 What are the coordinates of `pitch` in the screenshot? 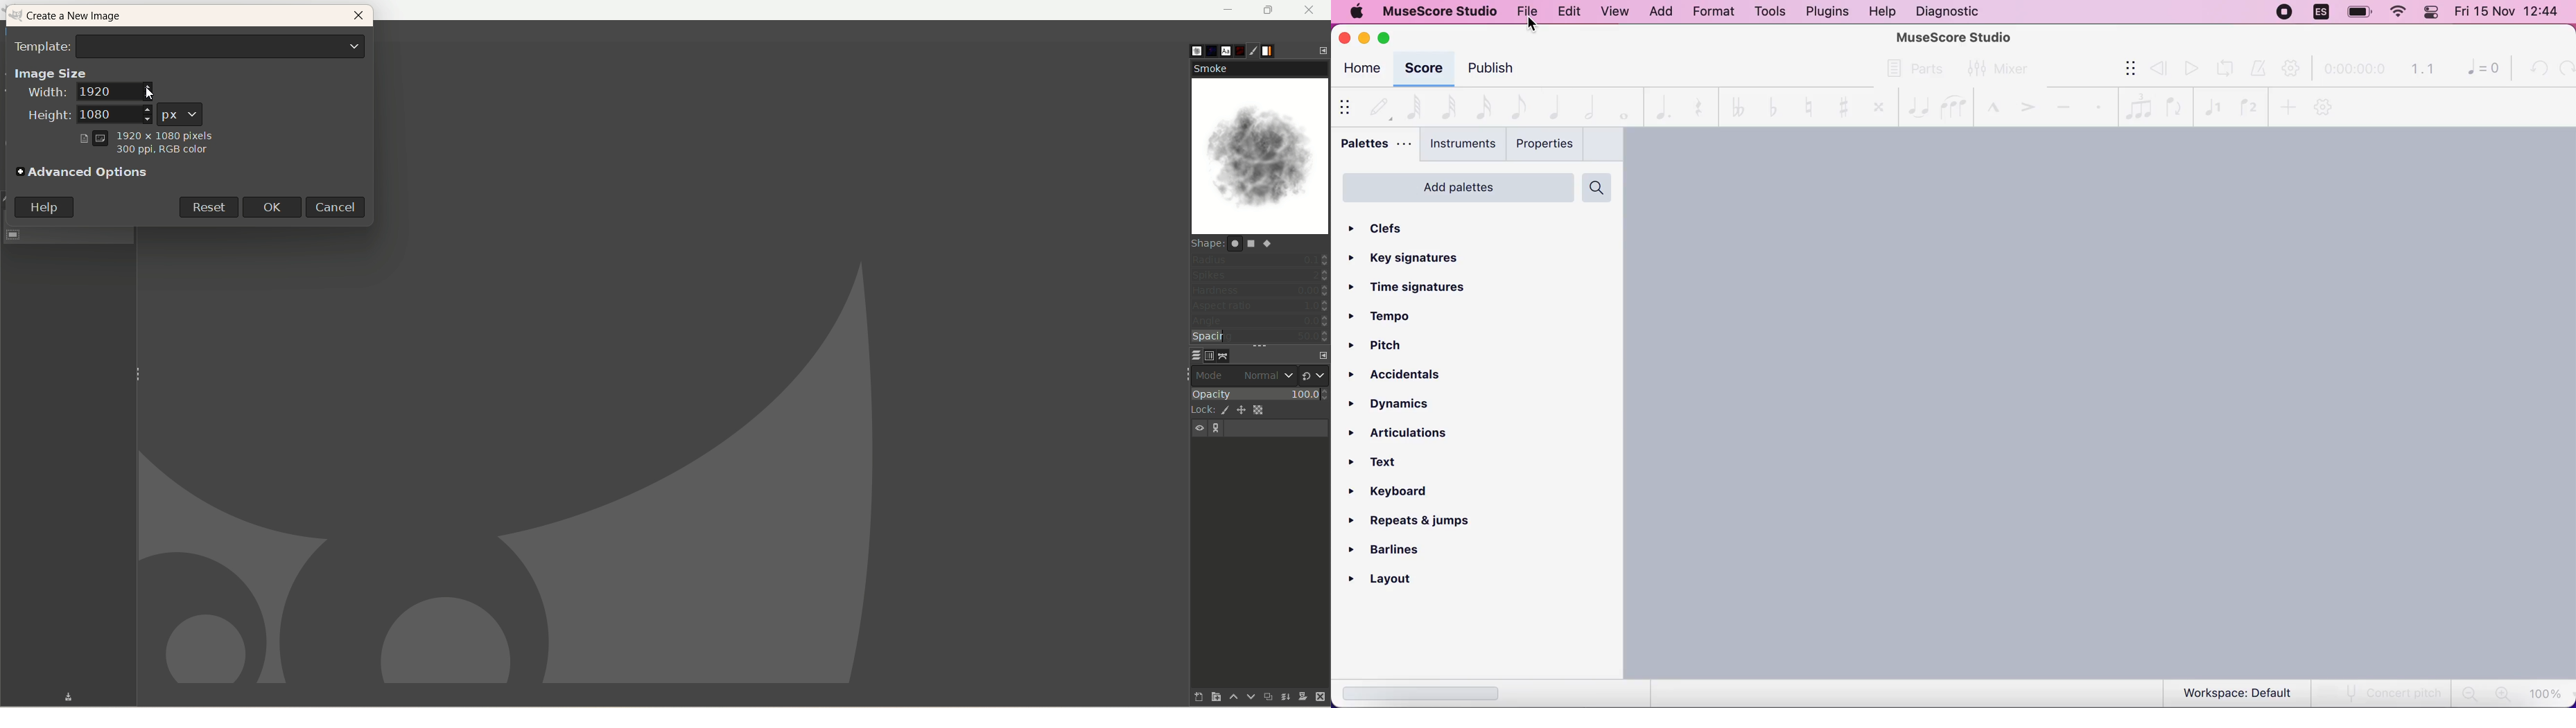 It's located at (1382, 347).